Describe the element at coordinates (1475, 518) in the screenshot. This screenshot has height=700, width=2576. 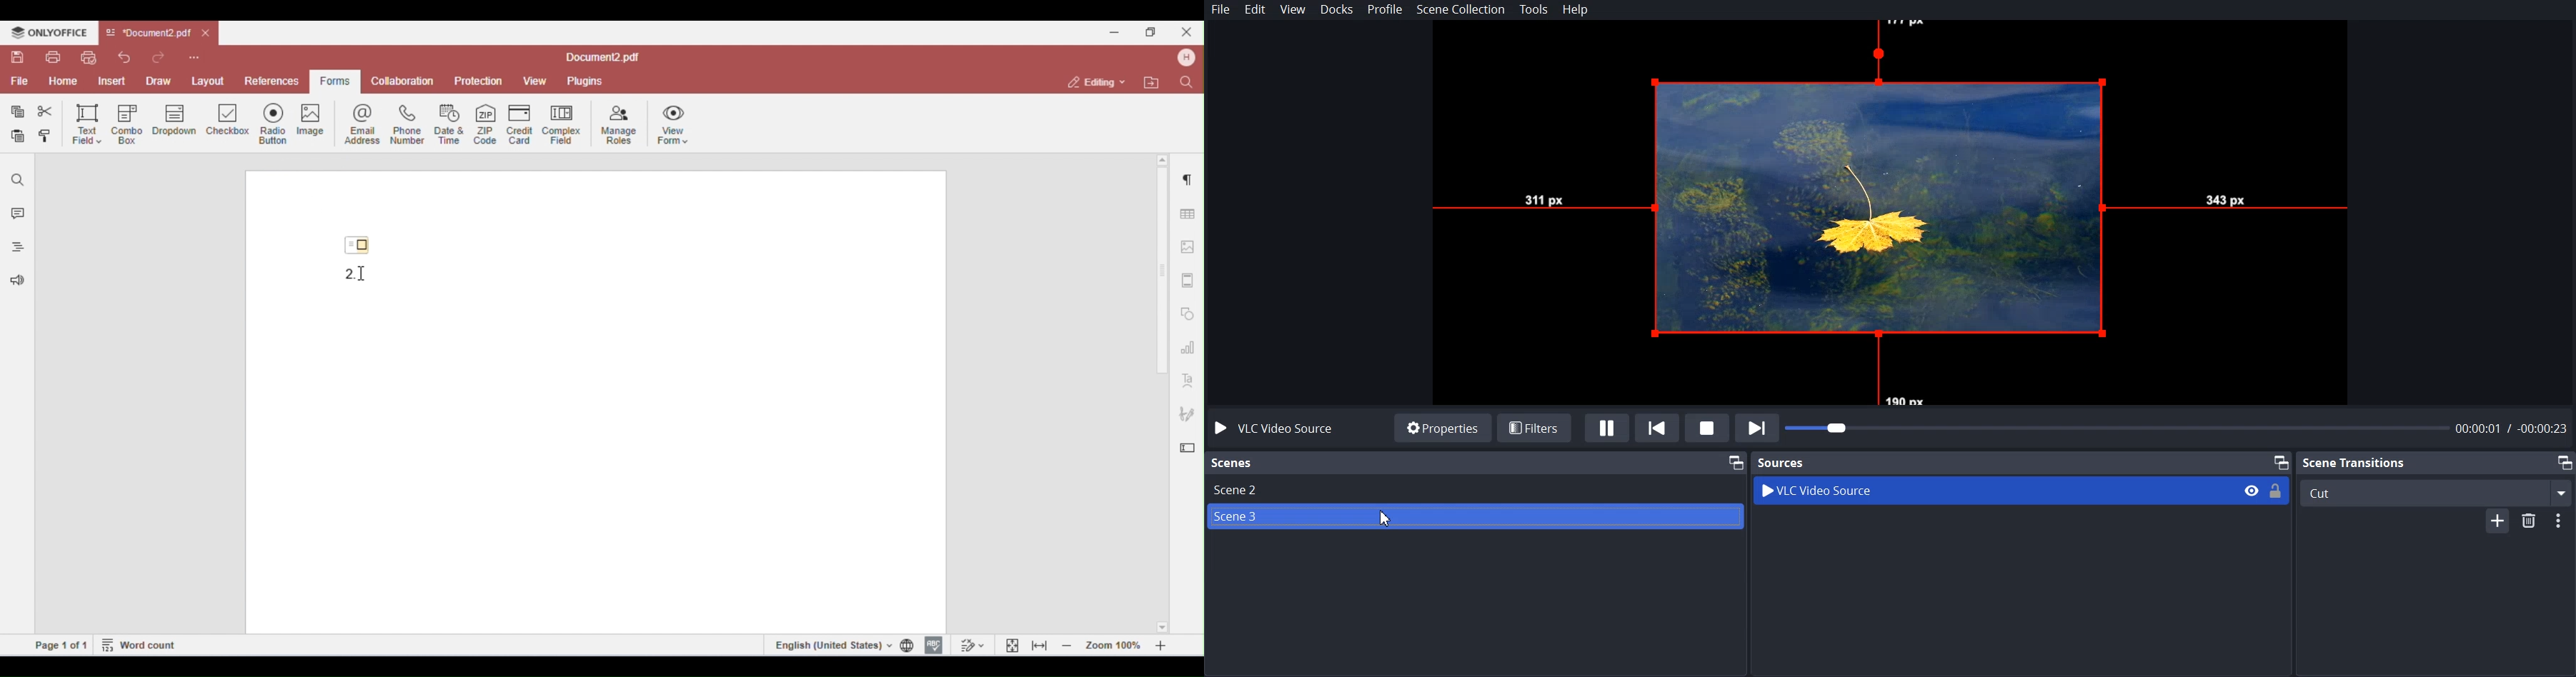
I see `Source 3` at that location.